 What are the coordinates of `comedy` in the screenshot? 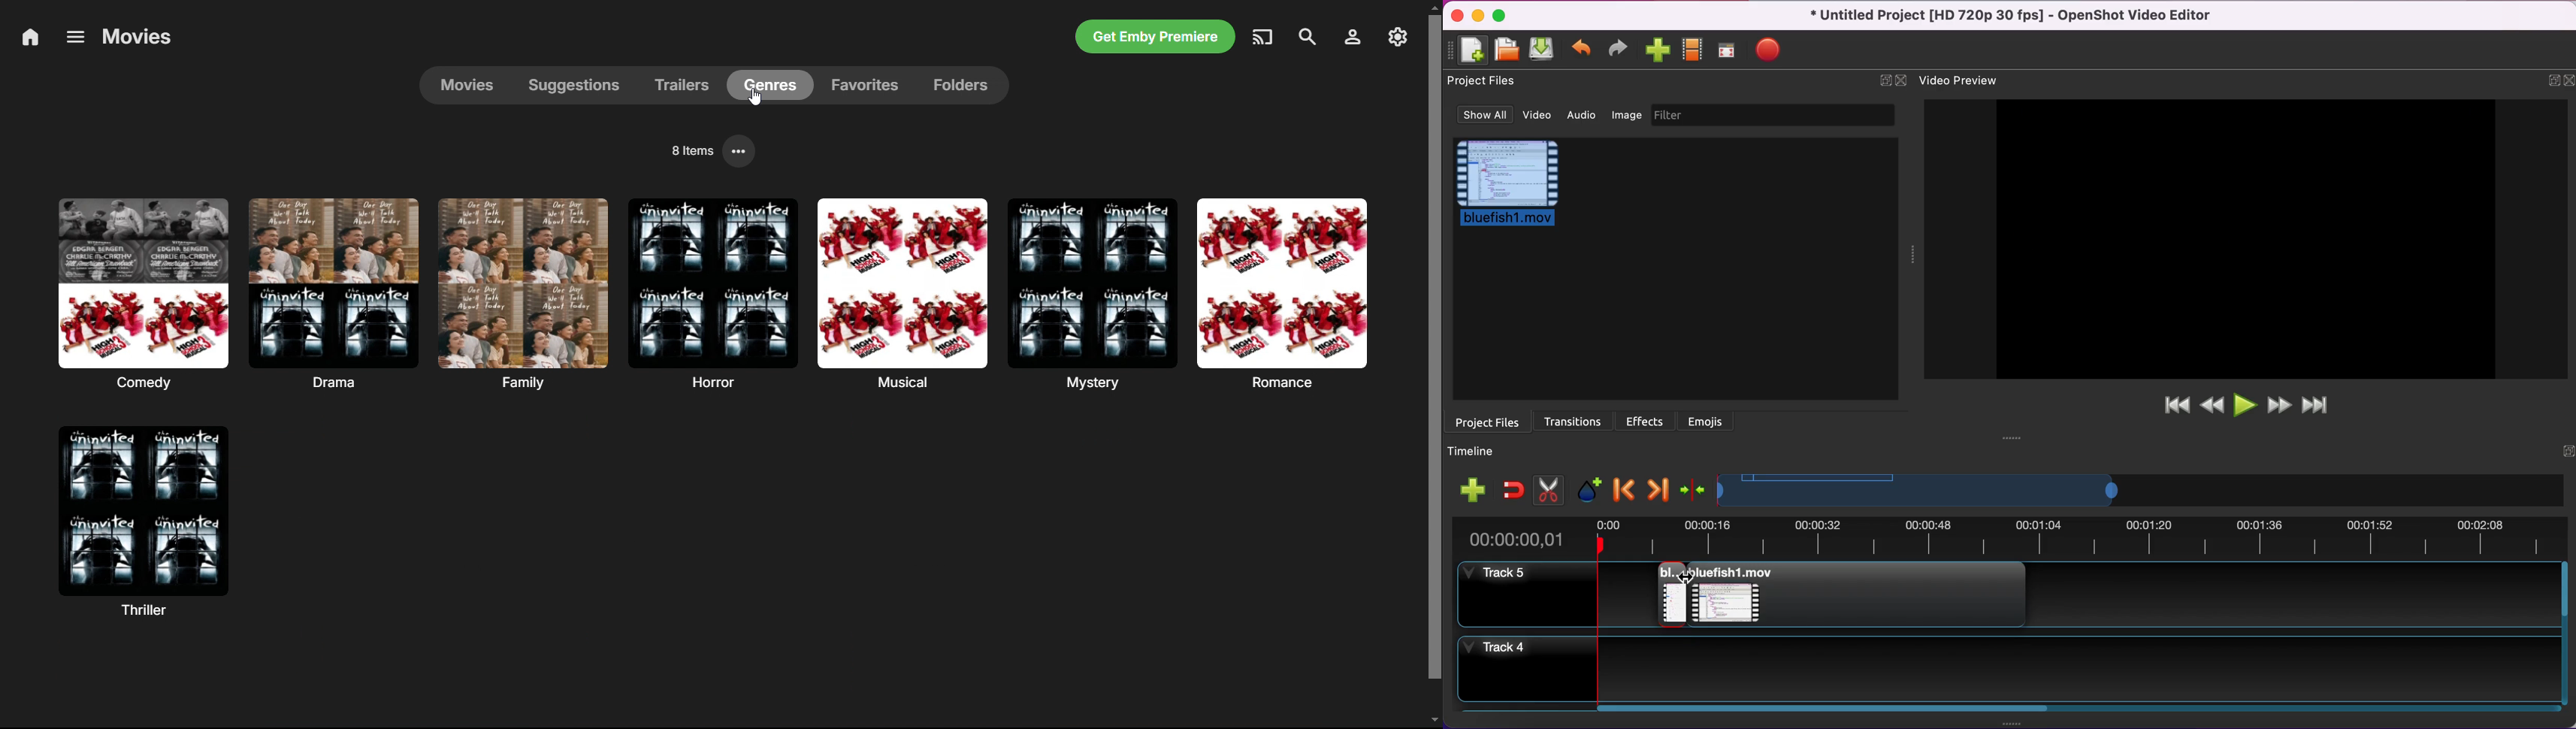 It's located at (142, 294).